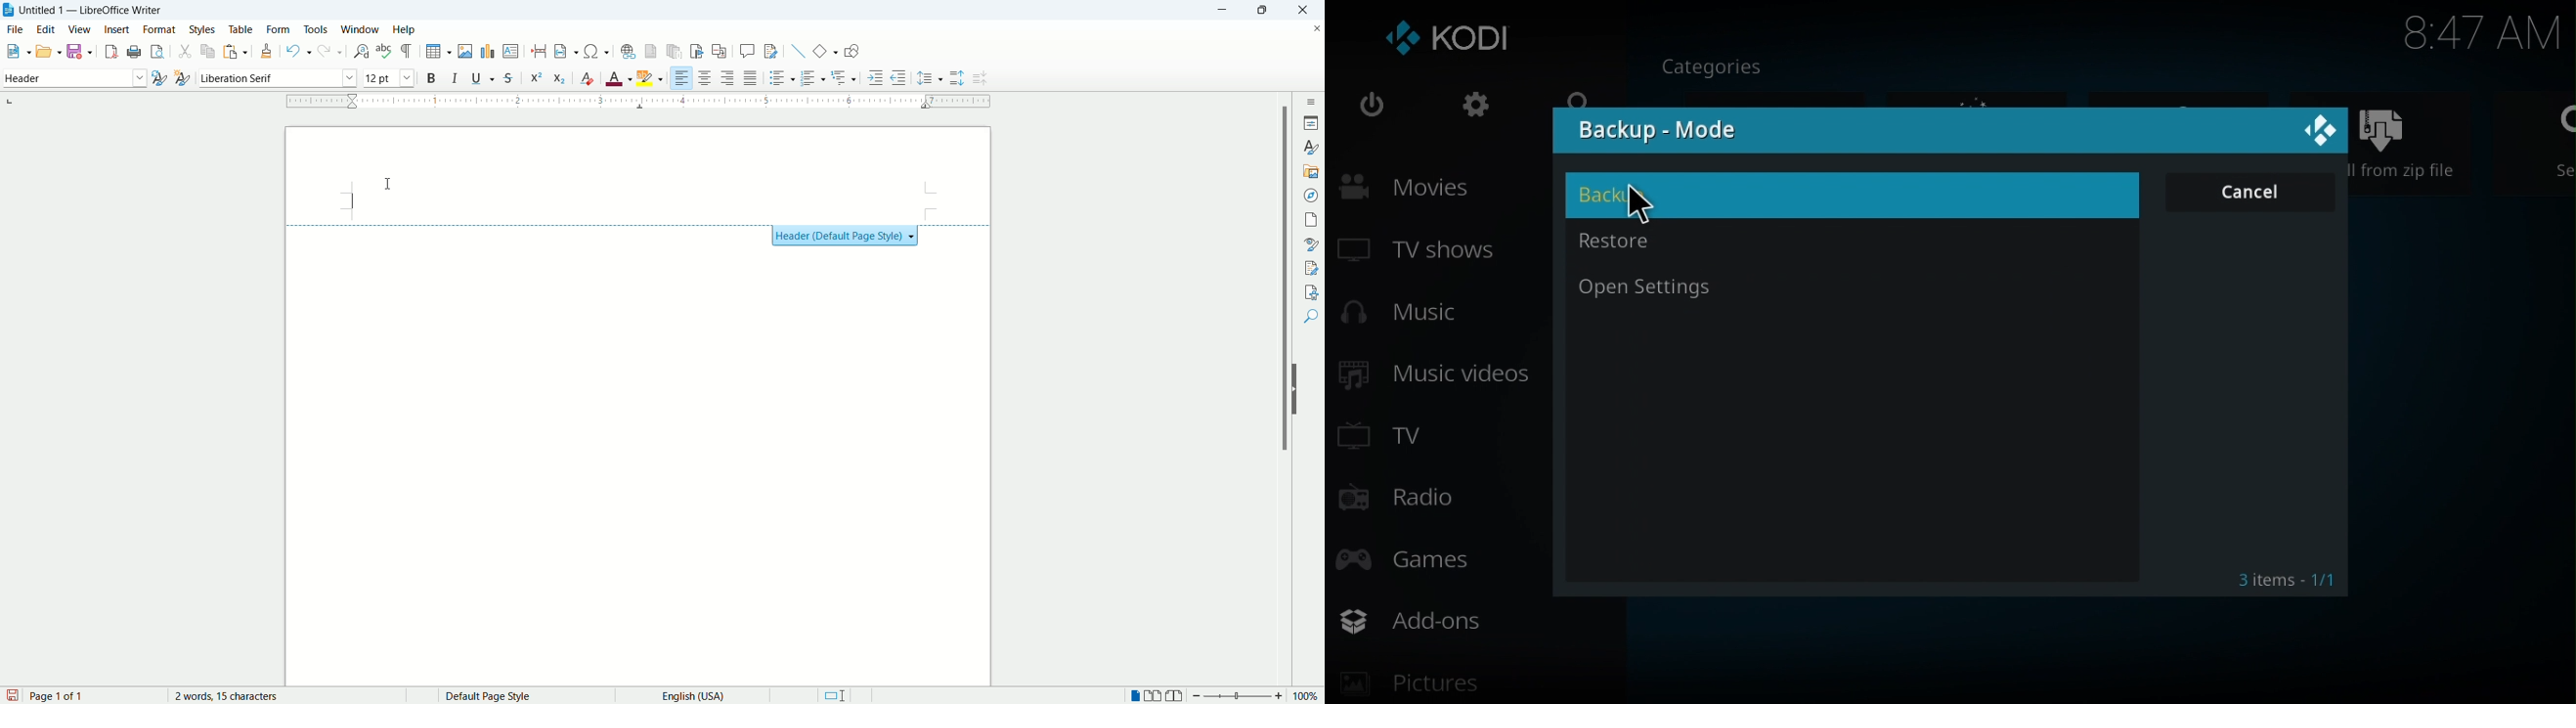  What do you see at coordinates (135, 51) in the screenshot?
I see `print` at bounding box center [135, 51].